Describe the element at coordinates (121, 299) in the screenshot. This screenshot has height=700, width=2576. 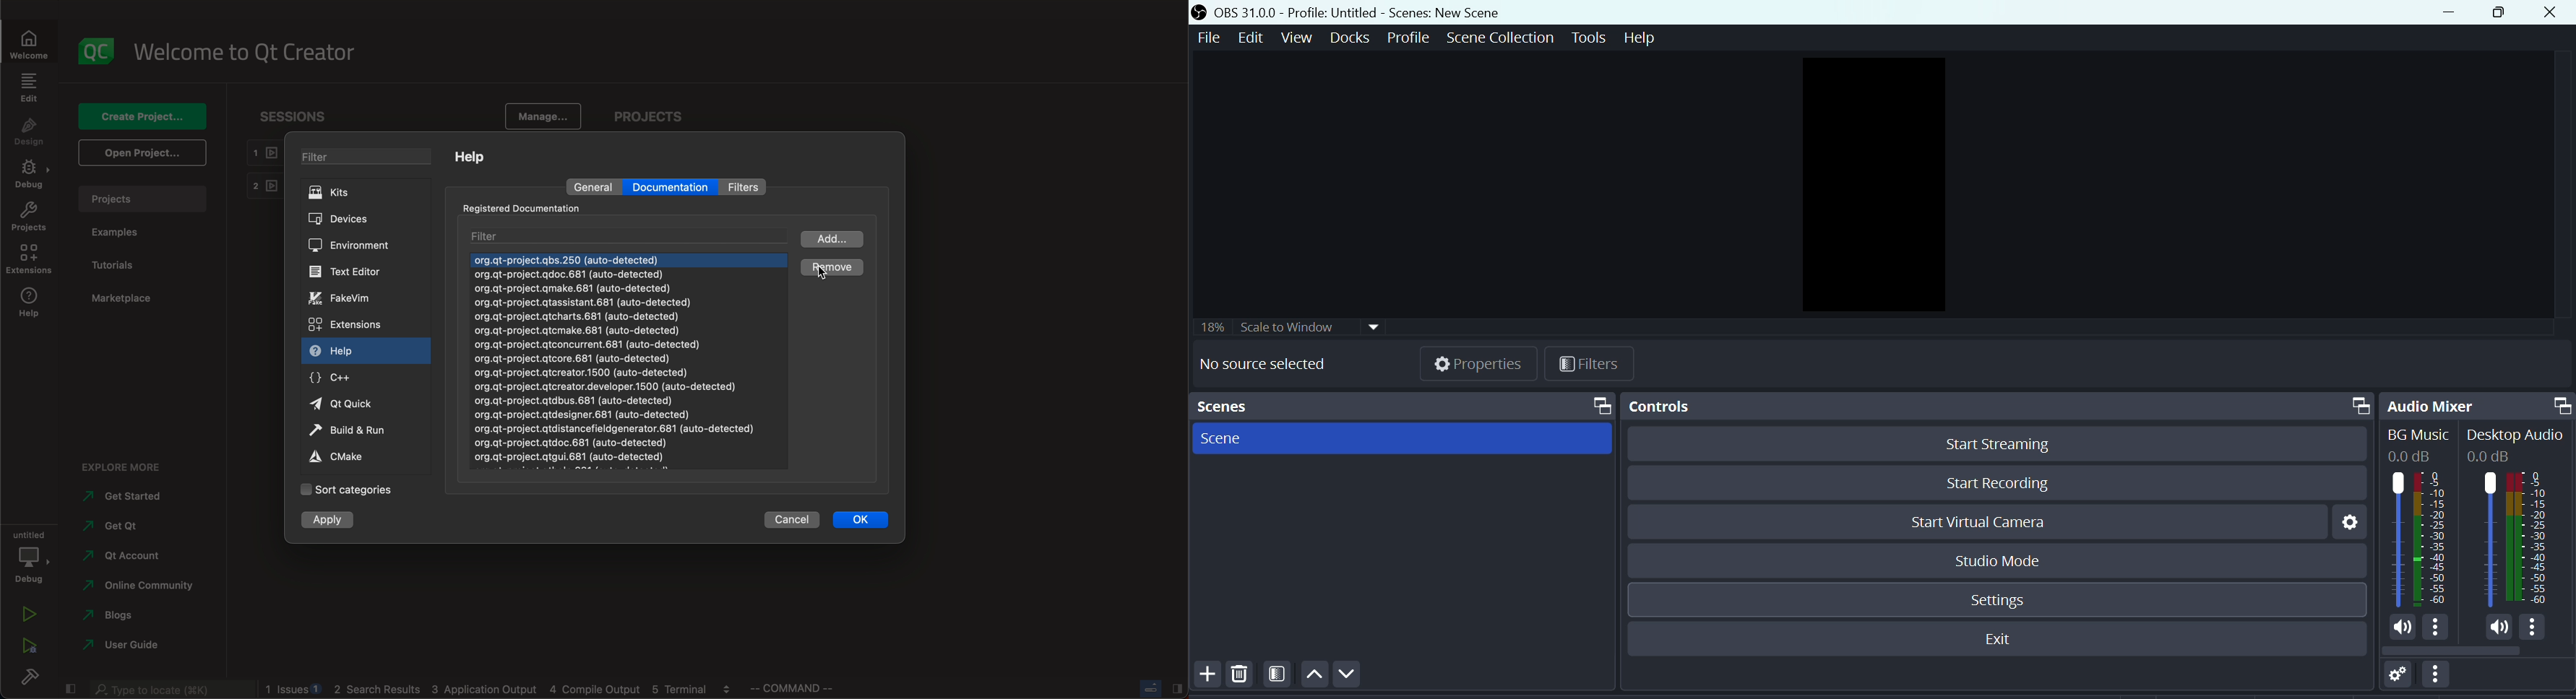
I see `marketplace` at that location.